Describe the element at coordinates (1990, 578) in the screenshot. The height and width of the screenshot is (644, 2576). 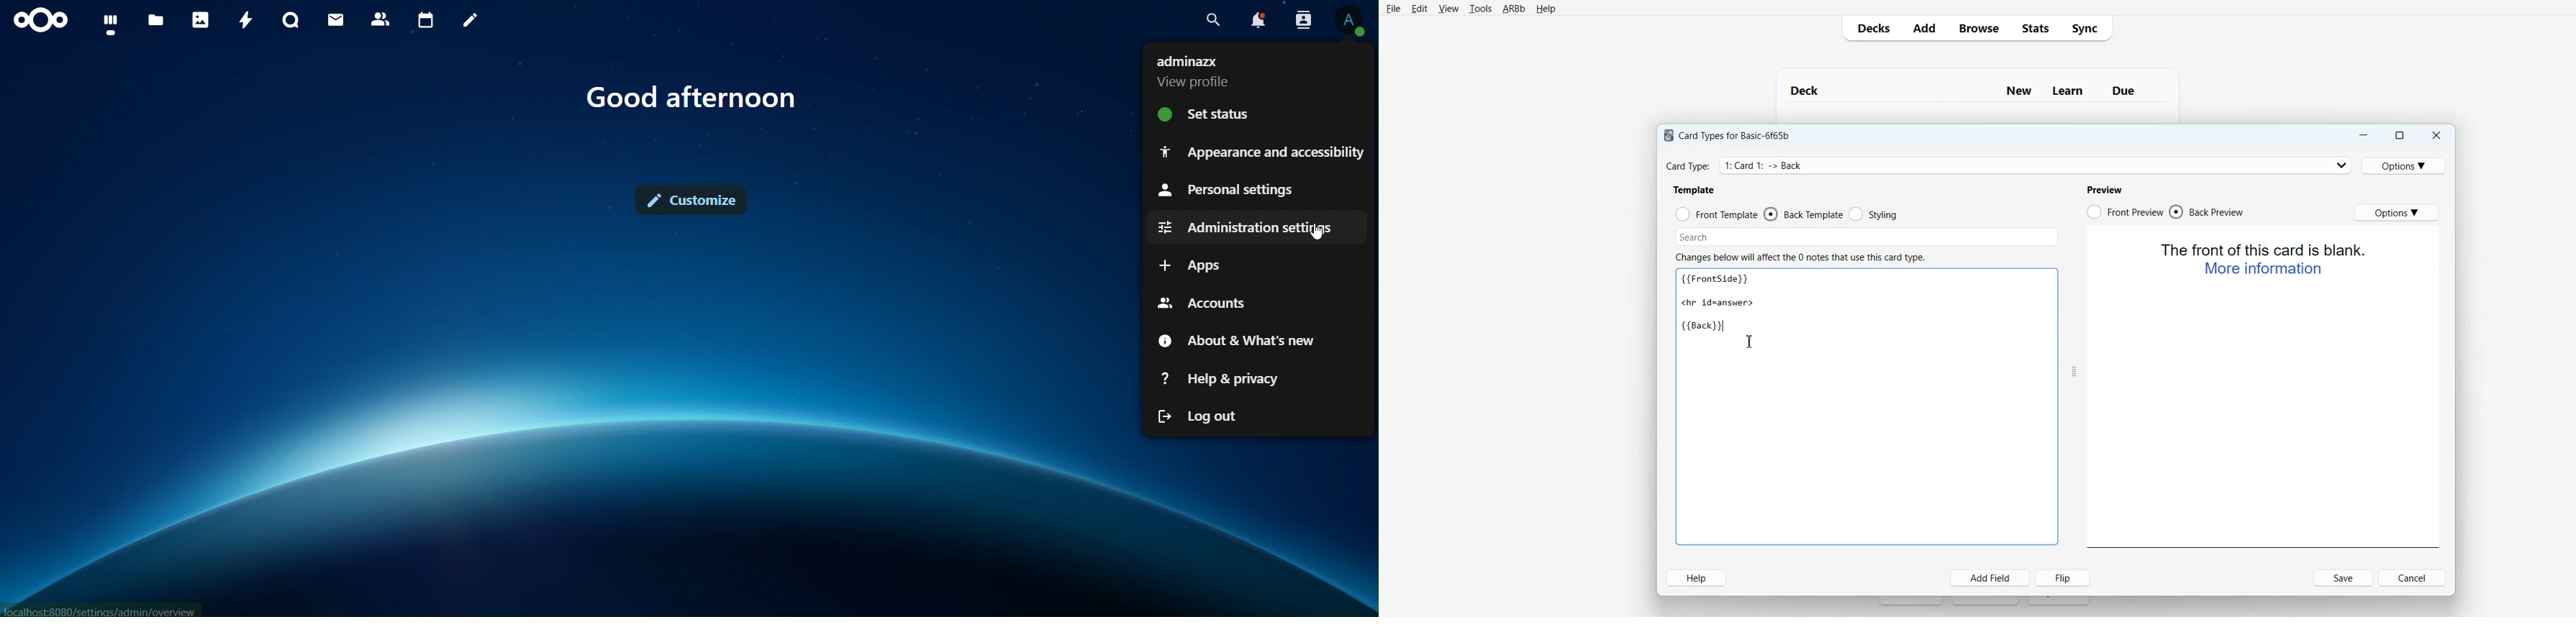
I see `Add Field` at that location.